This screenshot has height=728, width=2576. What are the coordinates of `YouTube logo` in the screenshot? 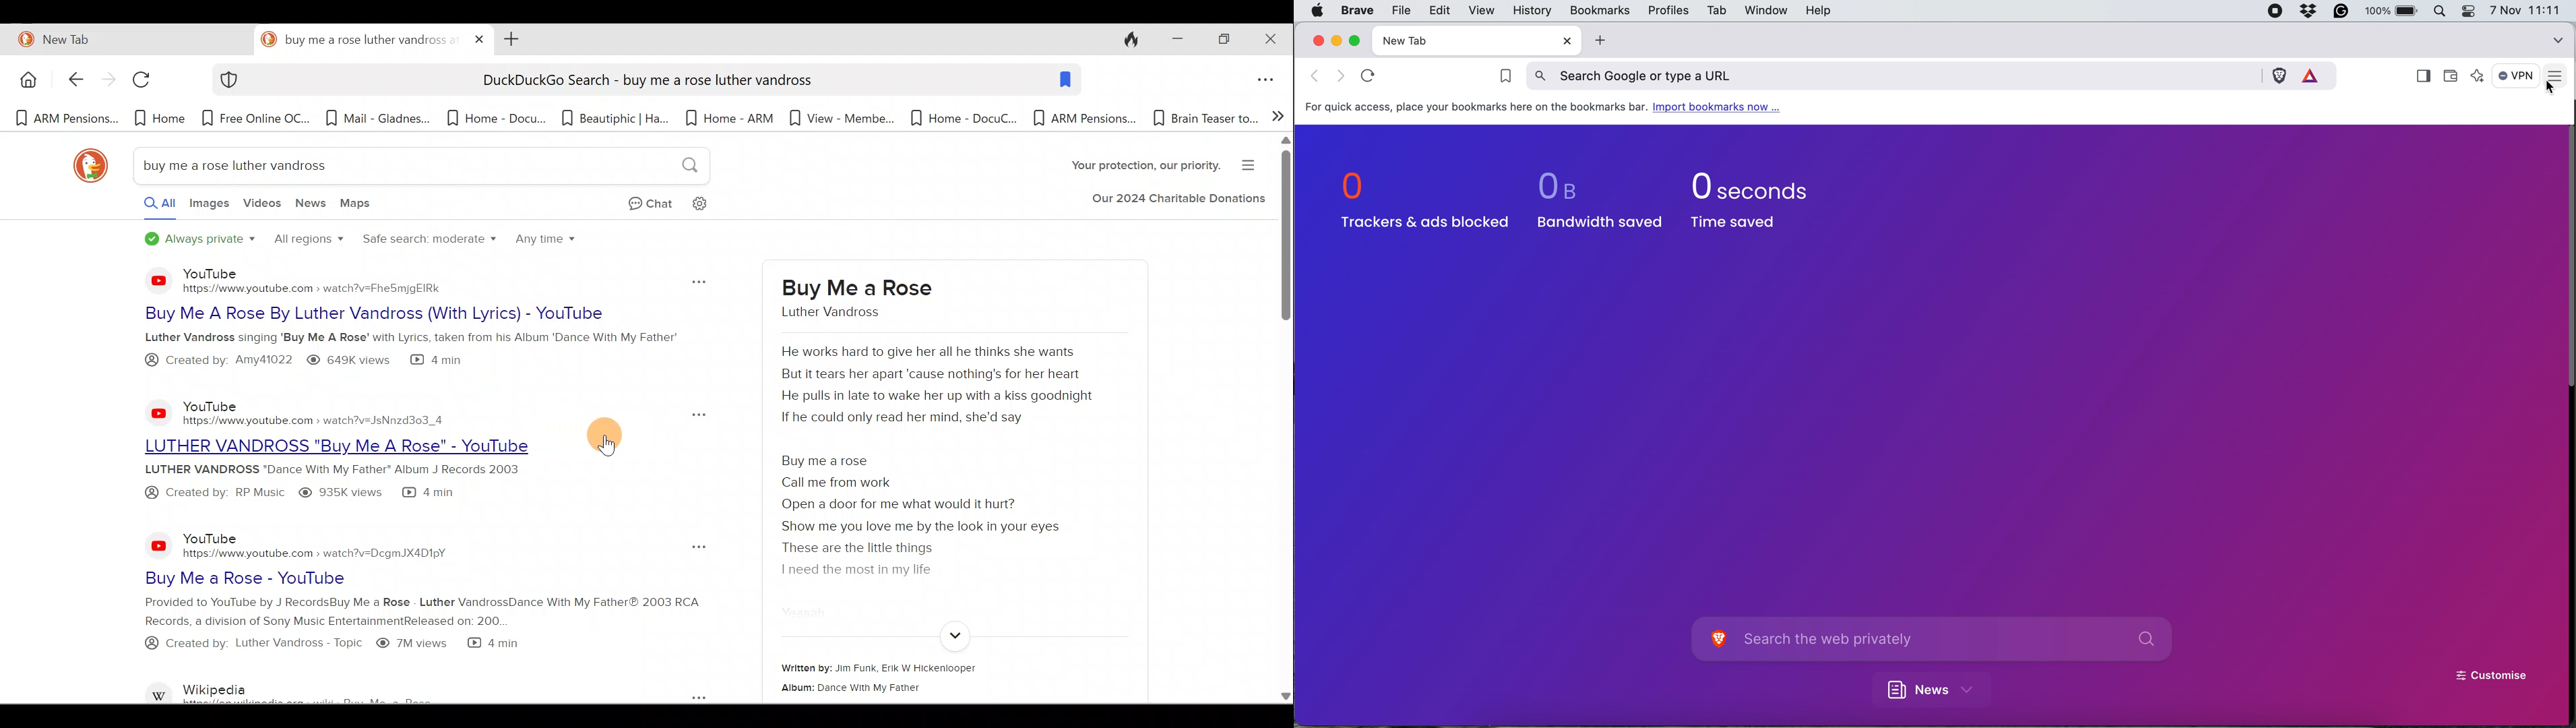 It's located at (151, 413).